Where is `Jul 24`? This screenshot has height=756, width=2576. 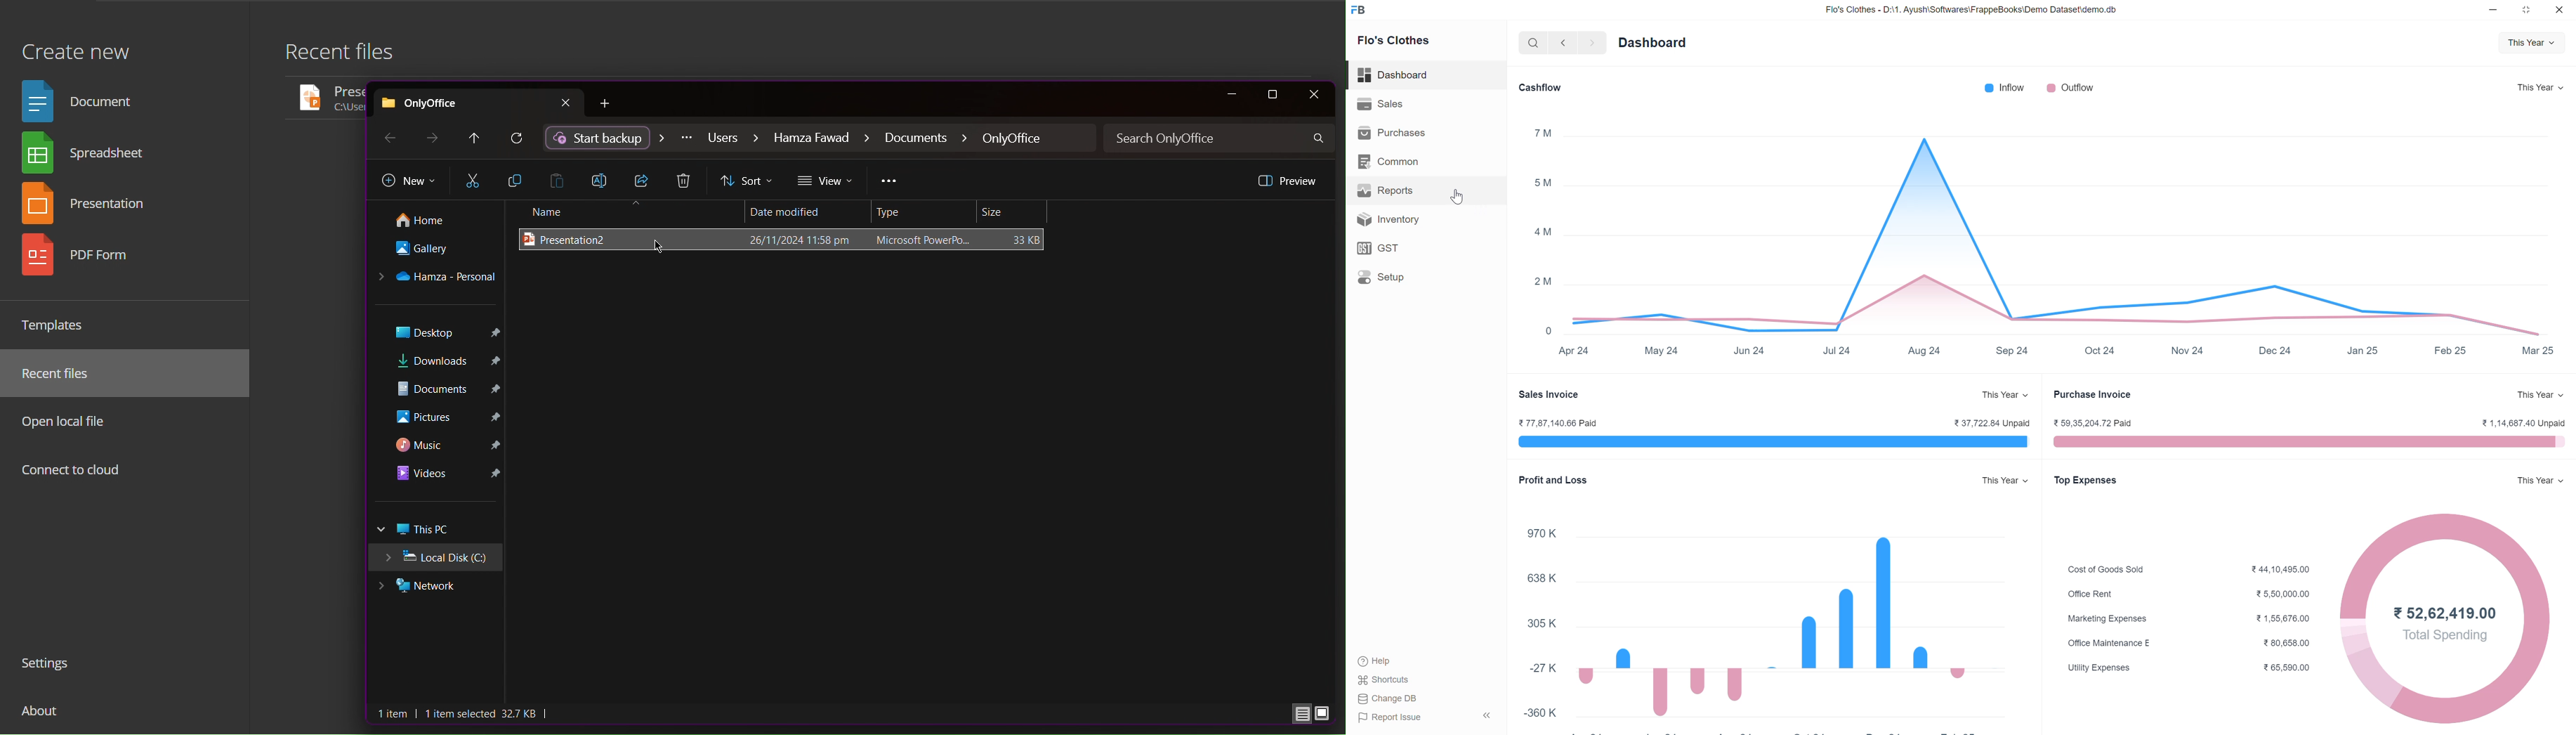 Jul 24 is located at coordinates (1835, 351).